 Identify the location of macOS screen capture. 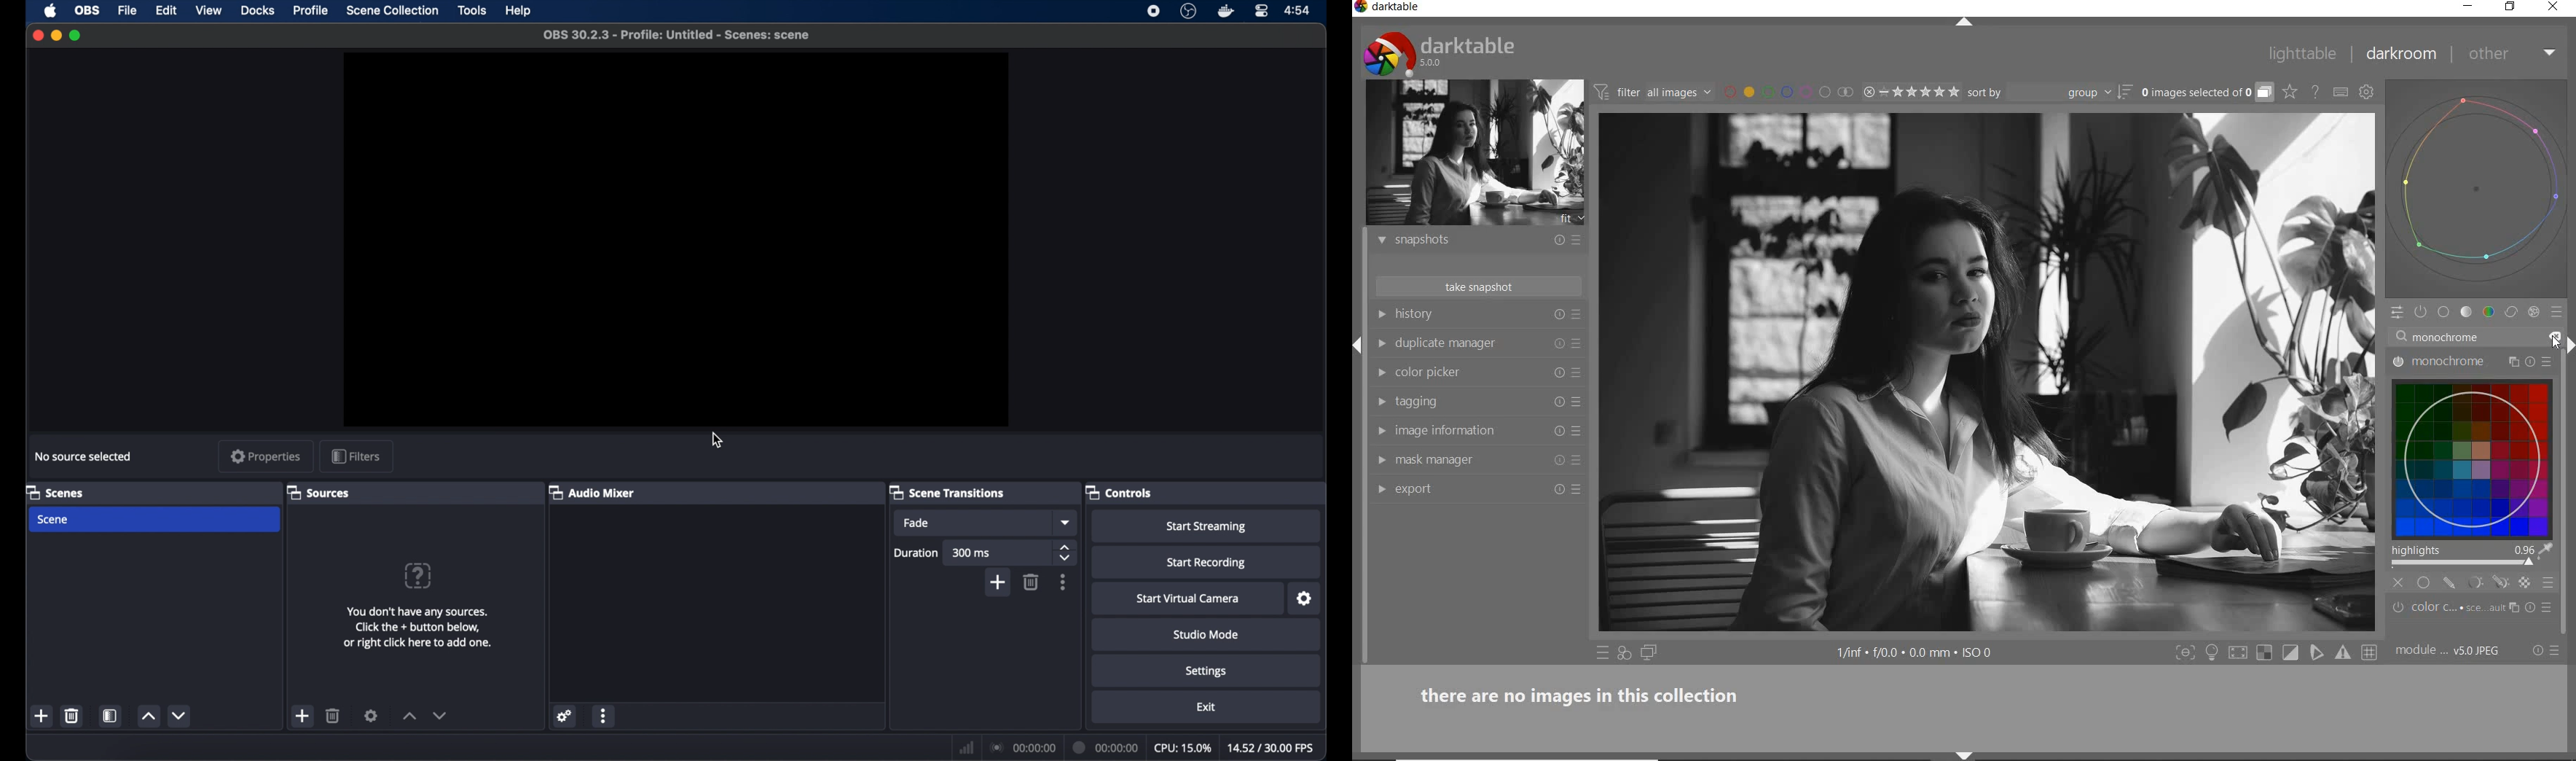
(106, 457).